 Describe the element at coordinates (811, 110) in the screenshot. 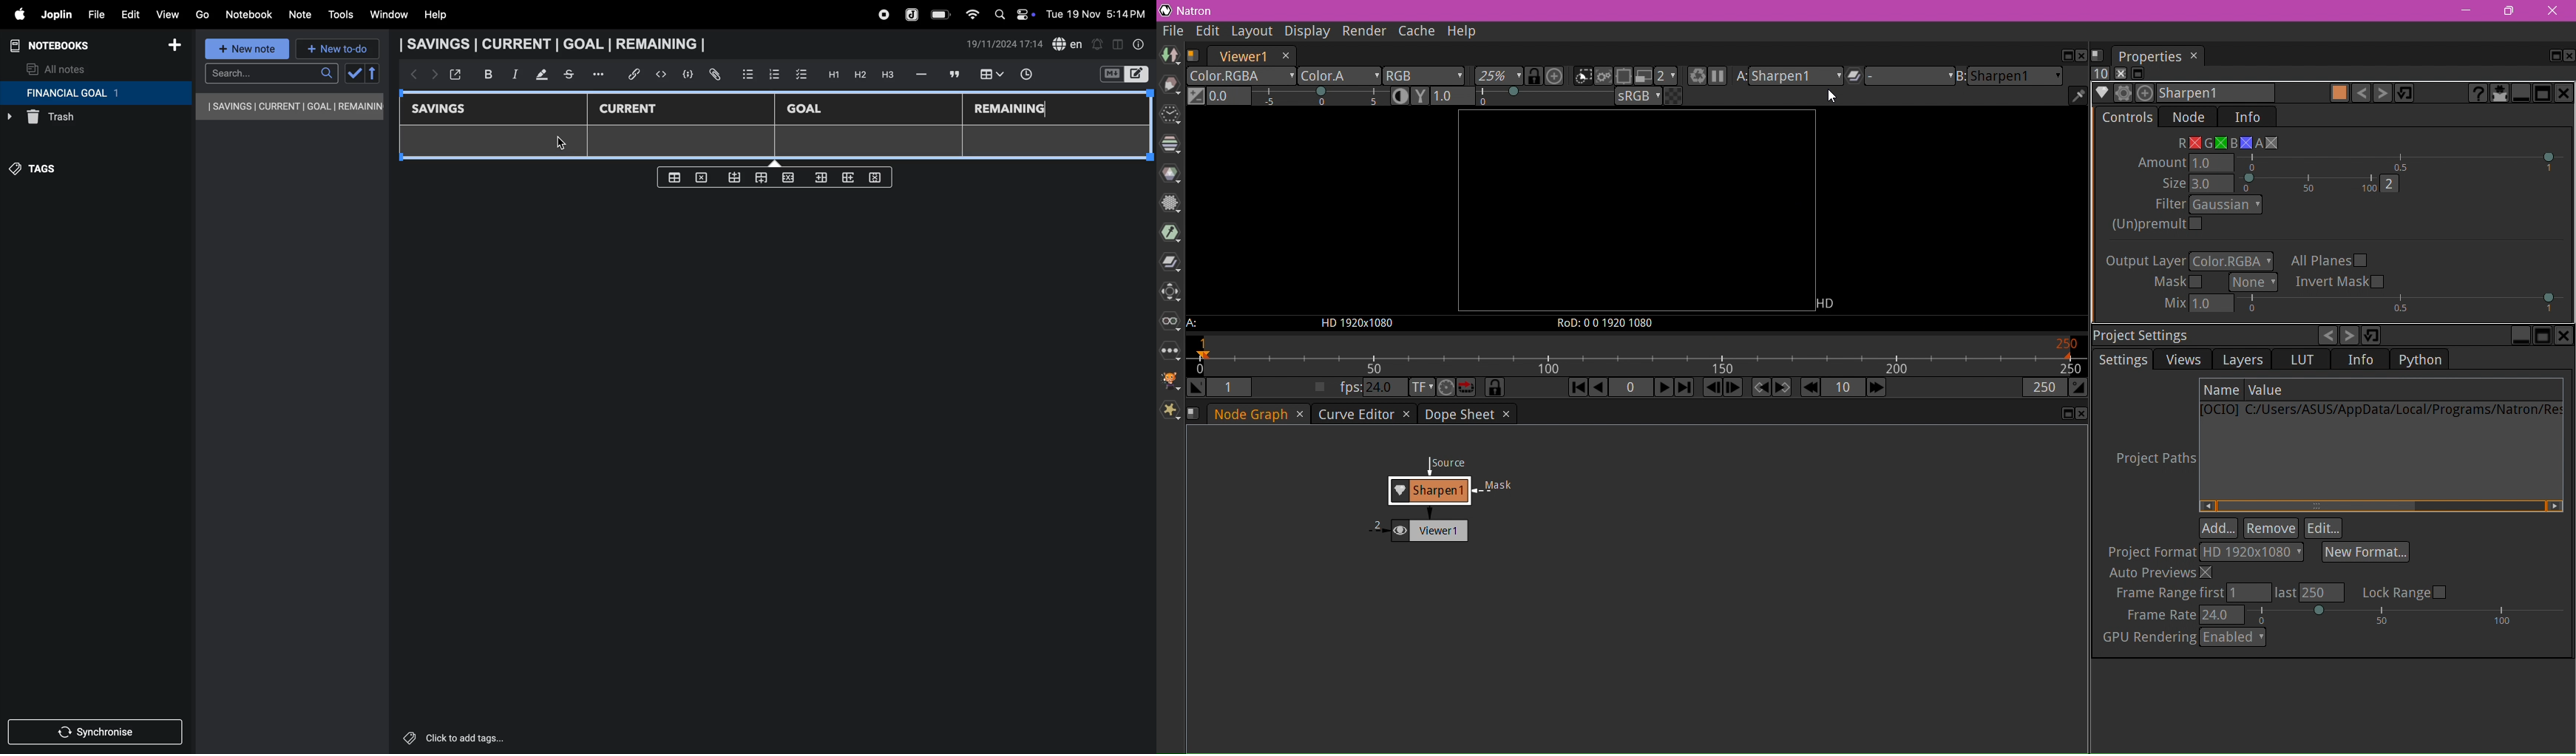

I see `Goal` at that location.